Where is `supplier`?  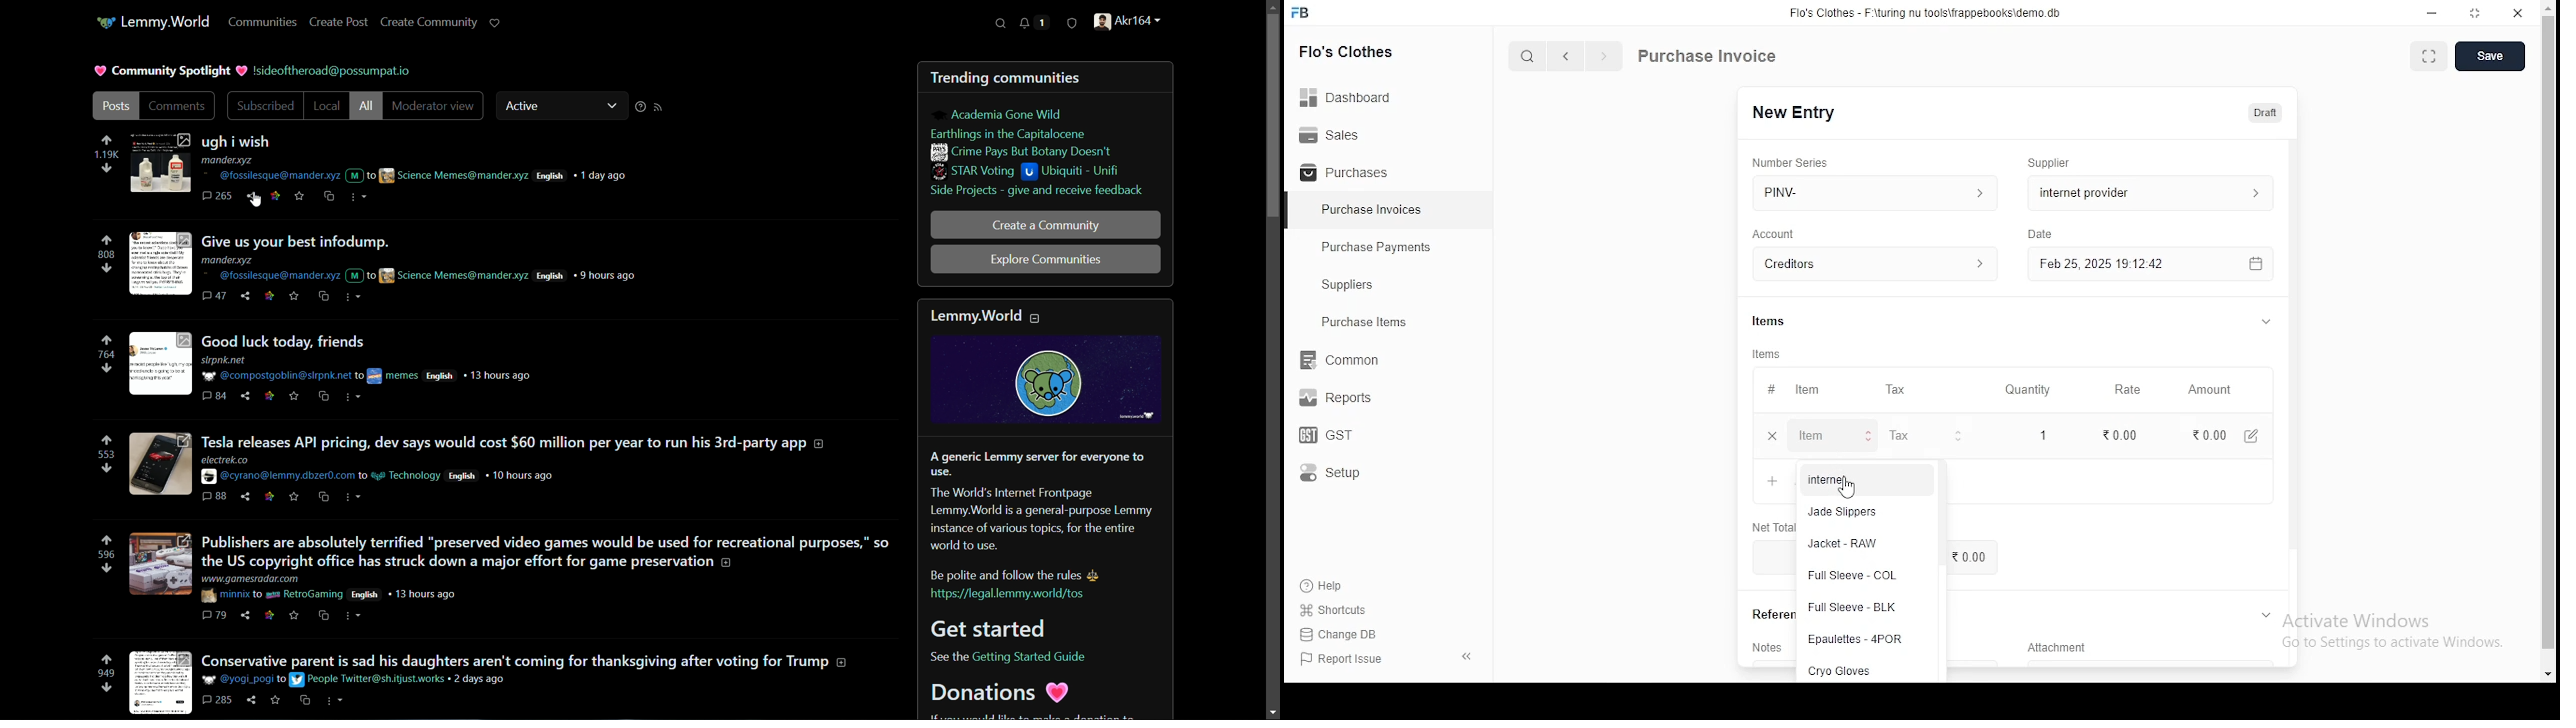 supplier is located at coordinates (2147, 192).